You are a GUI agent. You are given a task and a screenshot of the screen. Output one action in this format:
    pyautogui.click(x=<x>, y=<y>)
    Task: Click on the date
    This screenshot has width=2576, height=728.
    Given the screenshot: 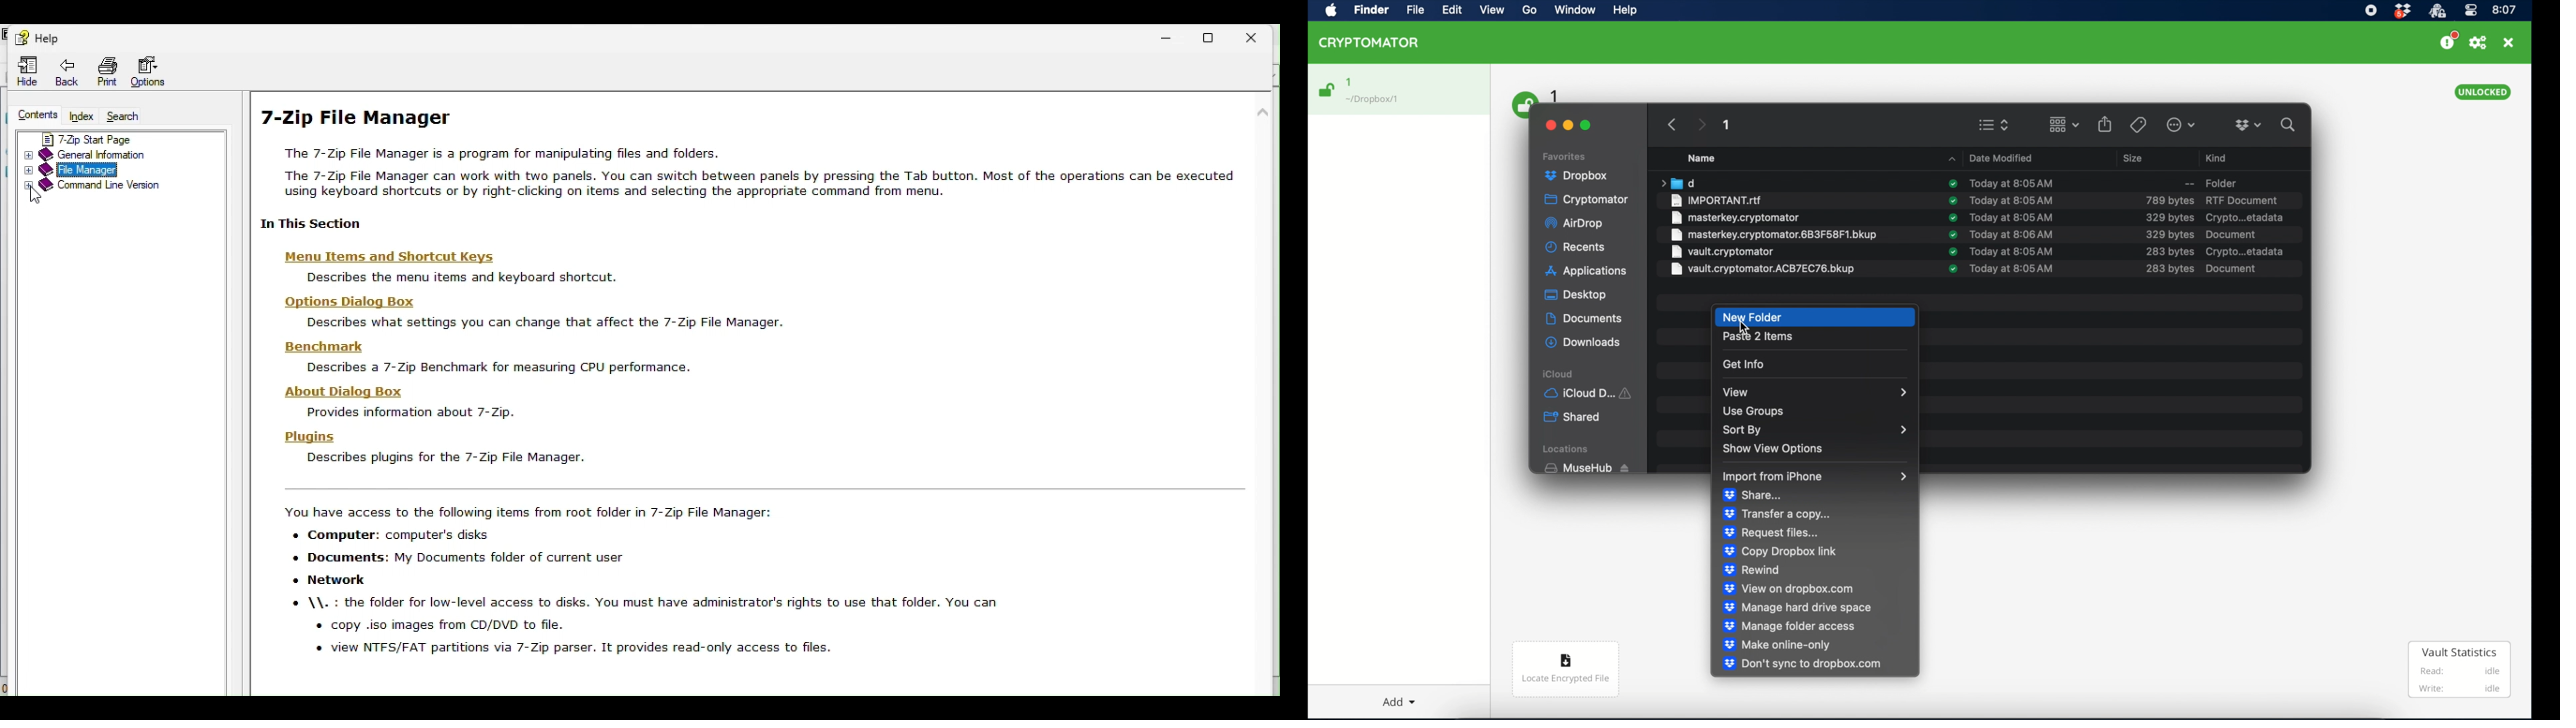 What is the action you would take?
    pyautogui.click(x=2013, y=217)
    